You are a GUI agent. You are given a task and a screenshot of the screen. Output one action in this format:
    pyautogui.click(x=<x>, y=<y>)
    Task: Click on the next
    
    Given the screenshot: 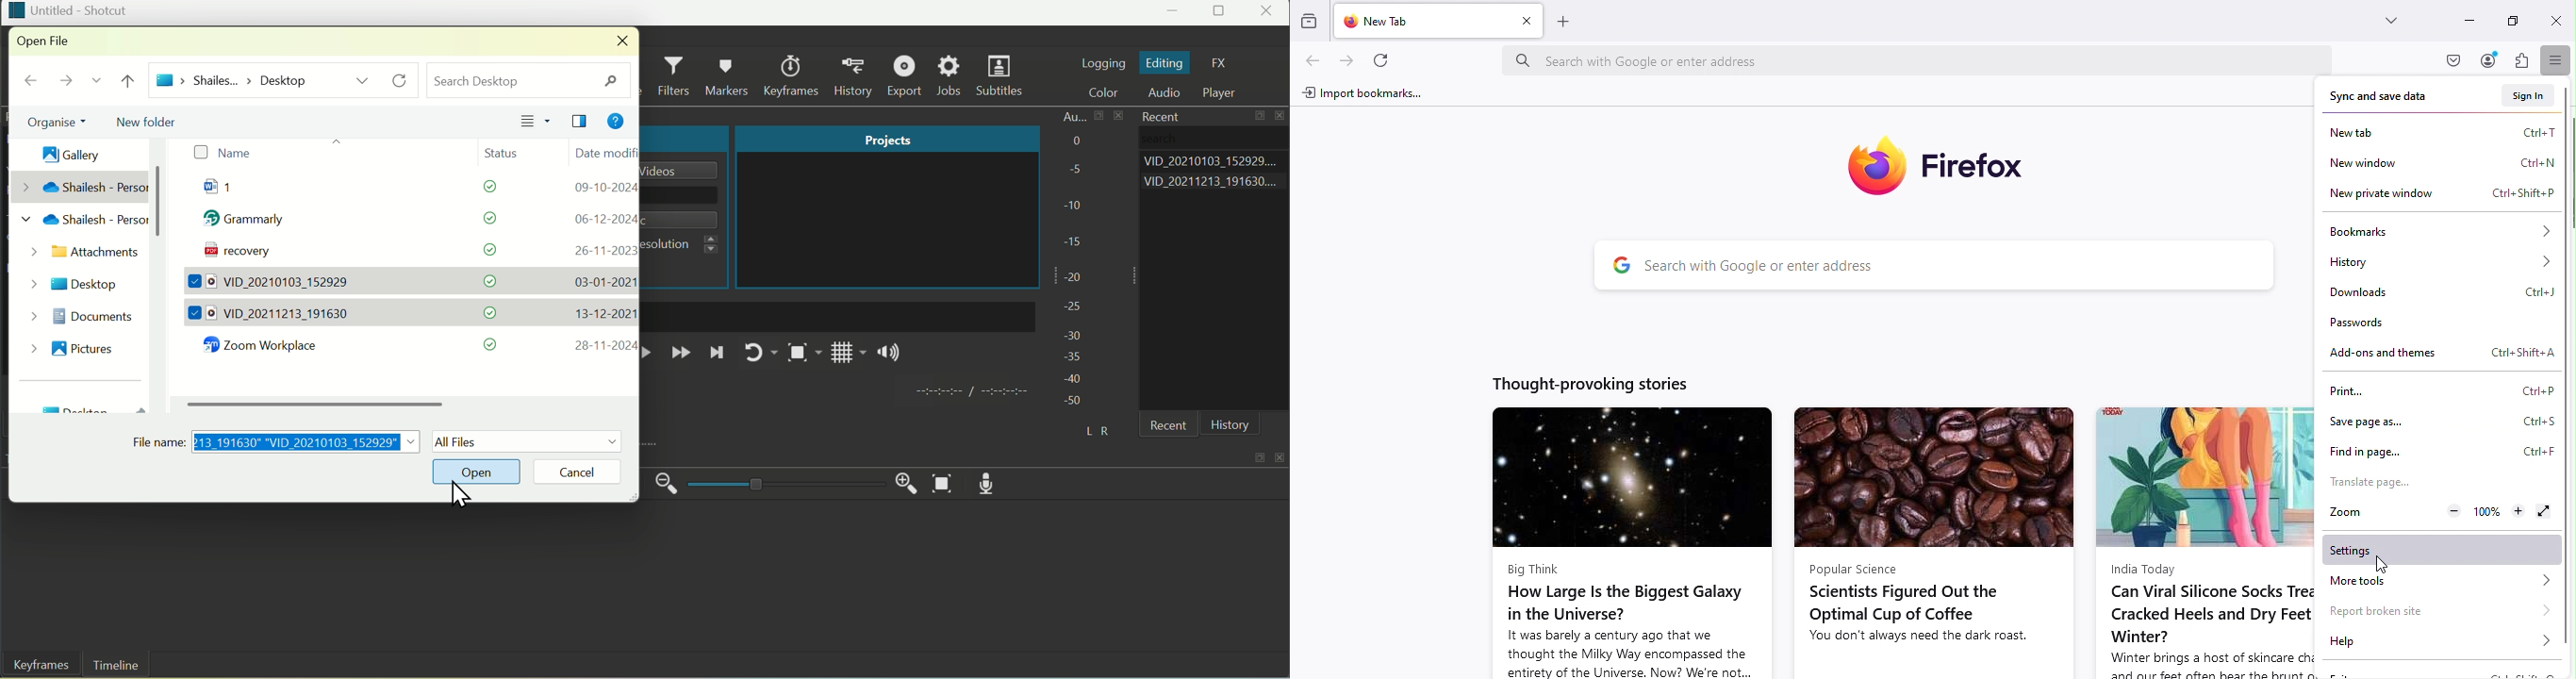 What is the action you would take?
    pyautogui.click(x=63, y=83)
    